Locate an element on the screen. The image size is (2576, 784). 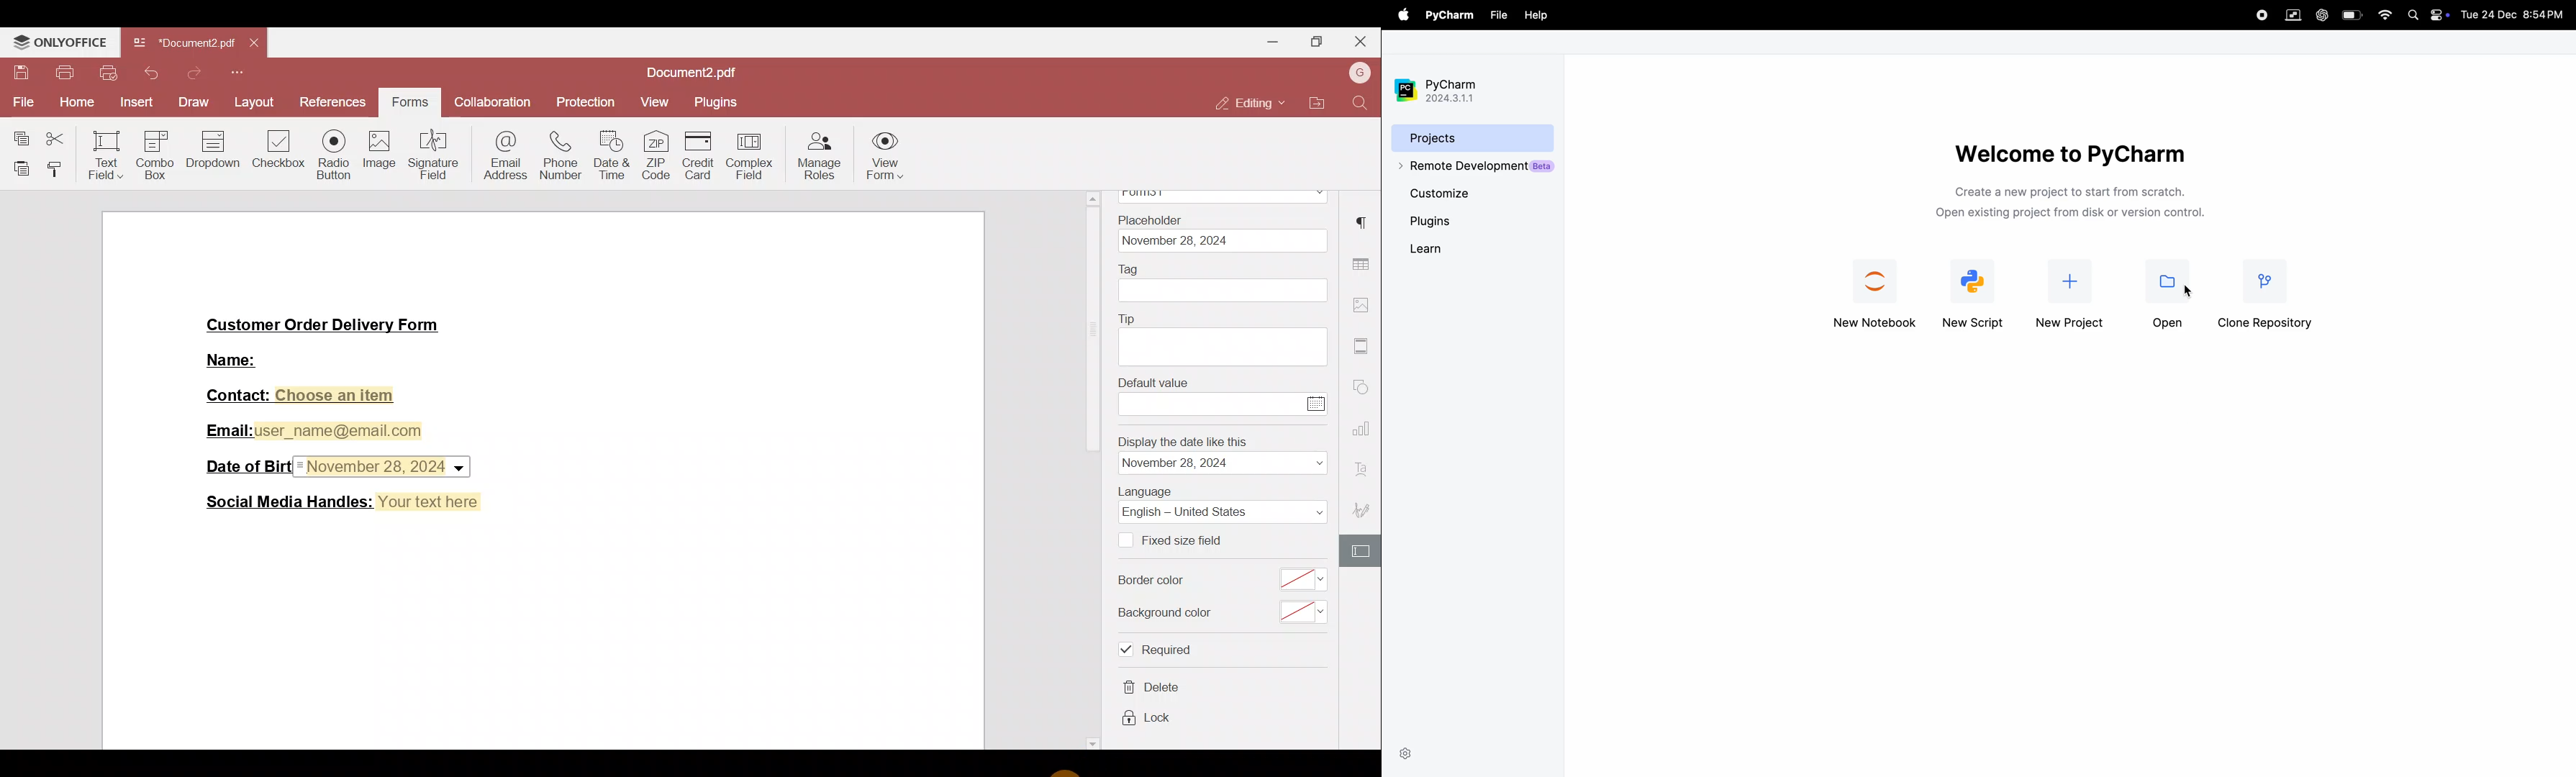
Paragraph settings is located at coordinates (1365, 222).